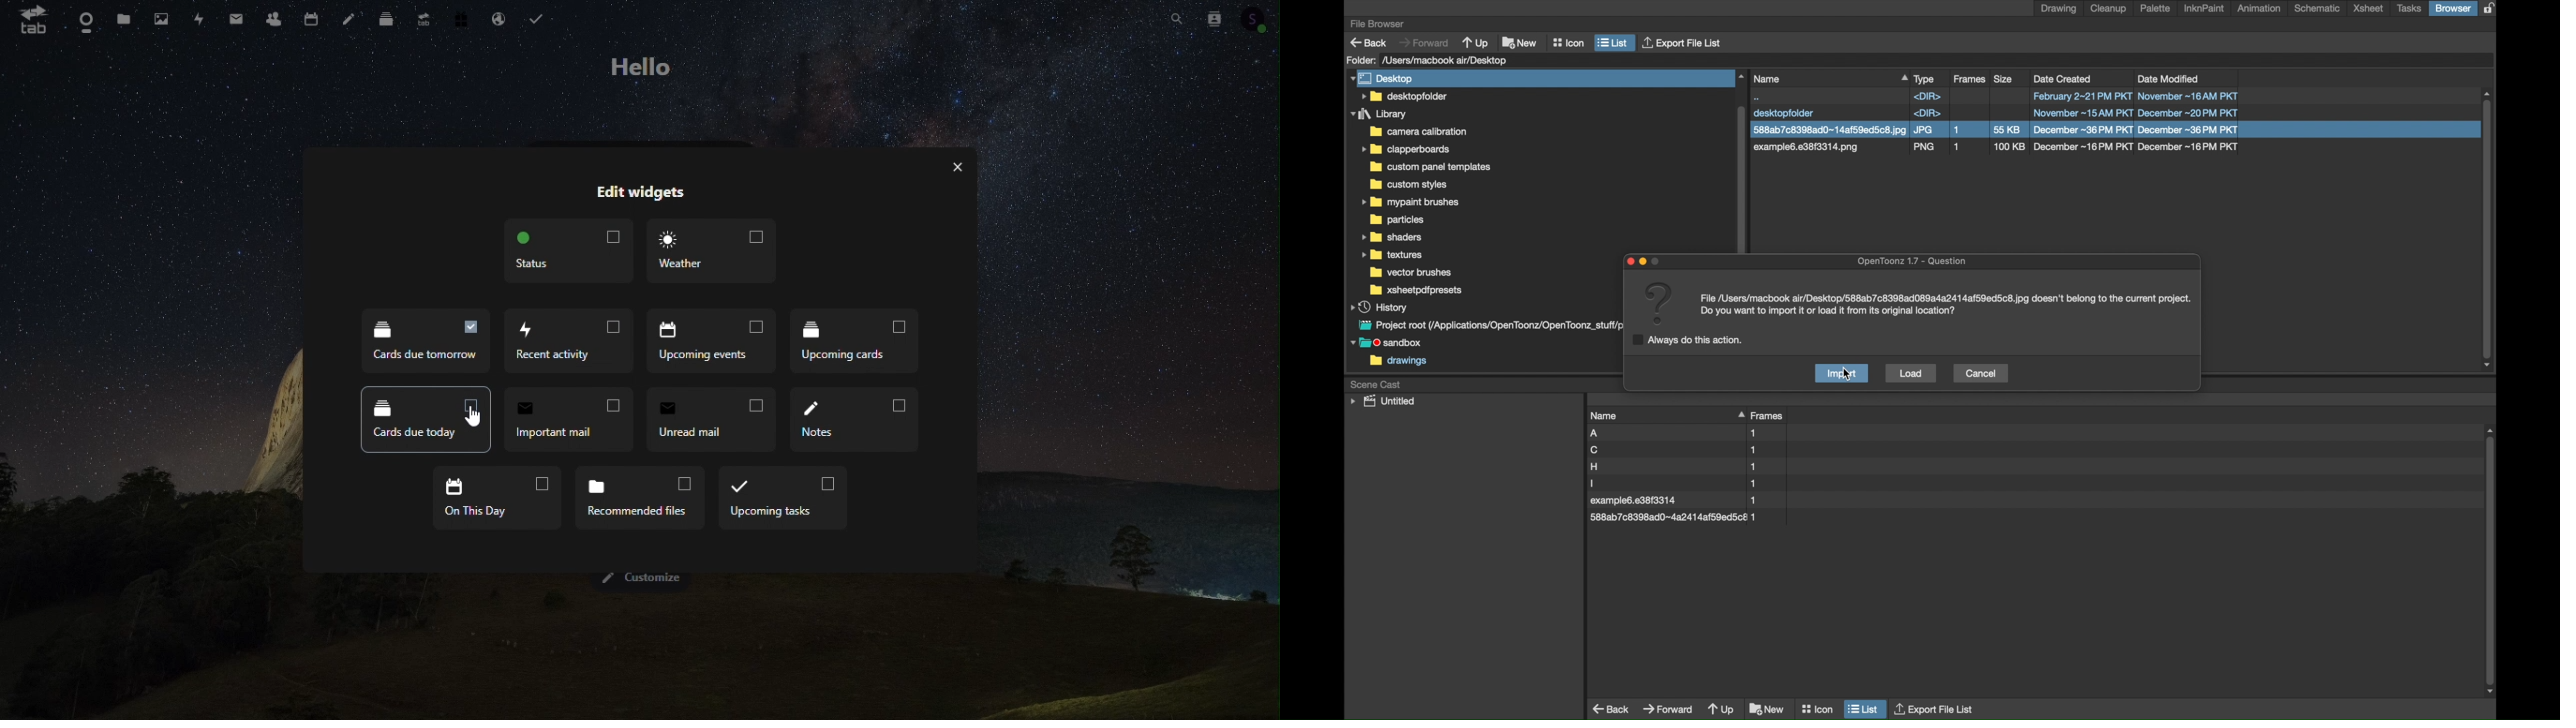 This screenshot has width=2576, height=728. I want to click on file, so click(1997, 130).